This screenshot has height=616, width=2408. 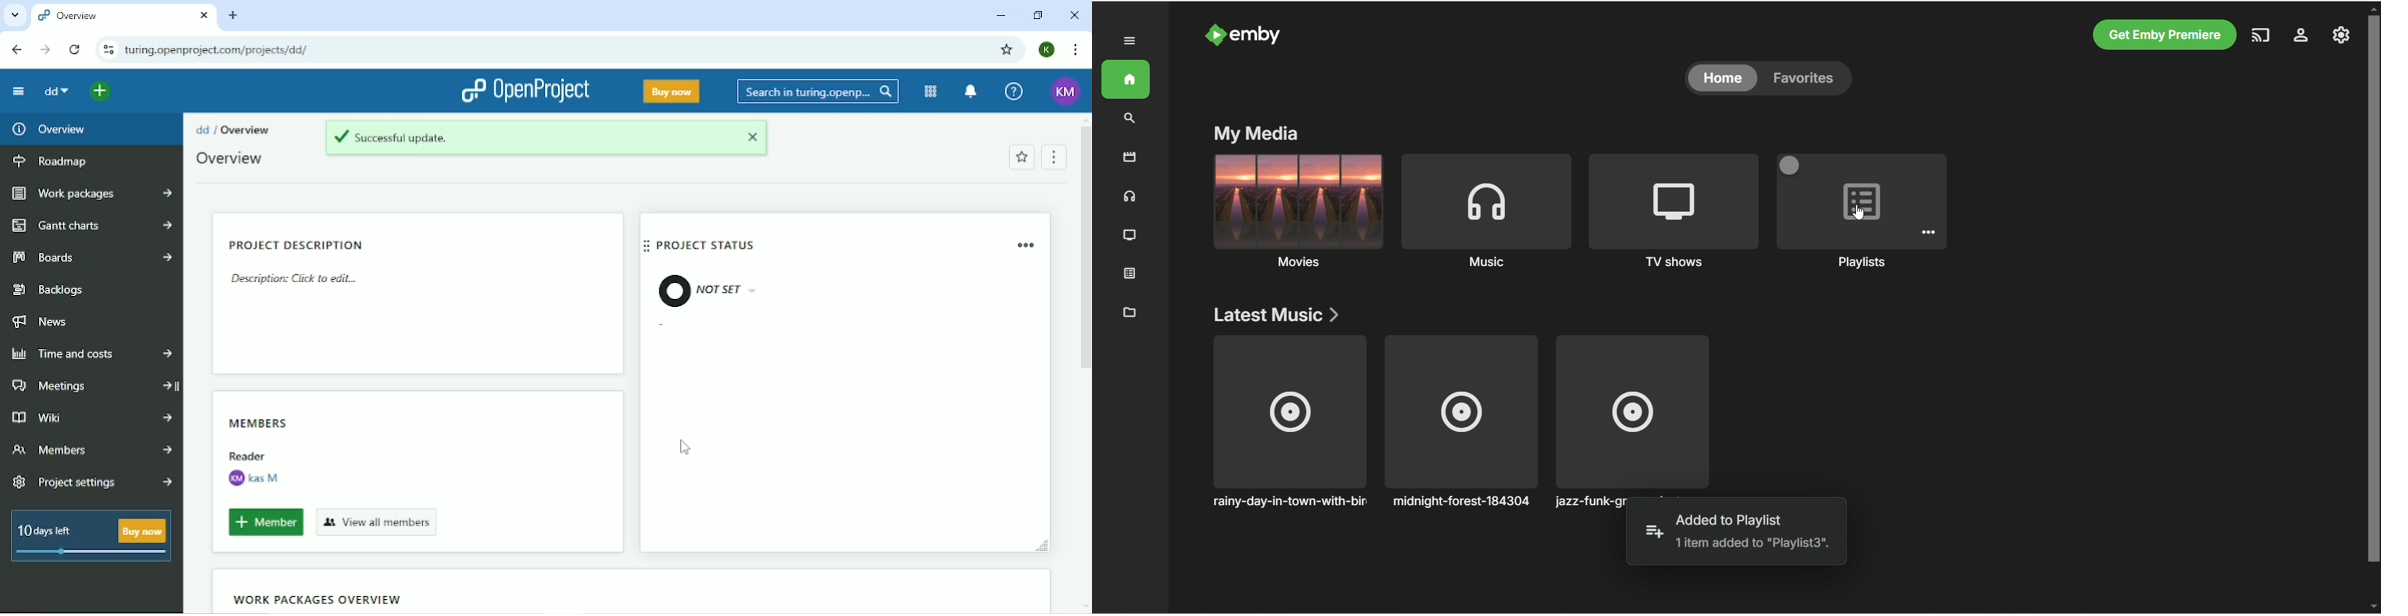 I want to click on movies, so click(x=1130, y=157).